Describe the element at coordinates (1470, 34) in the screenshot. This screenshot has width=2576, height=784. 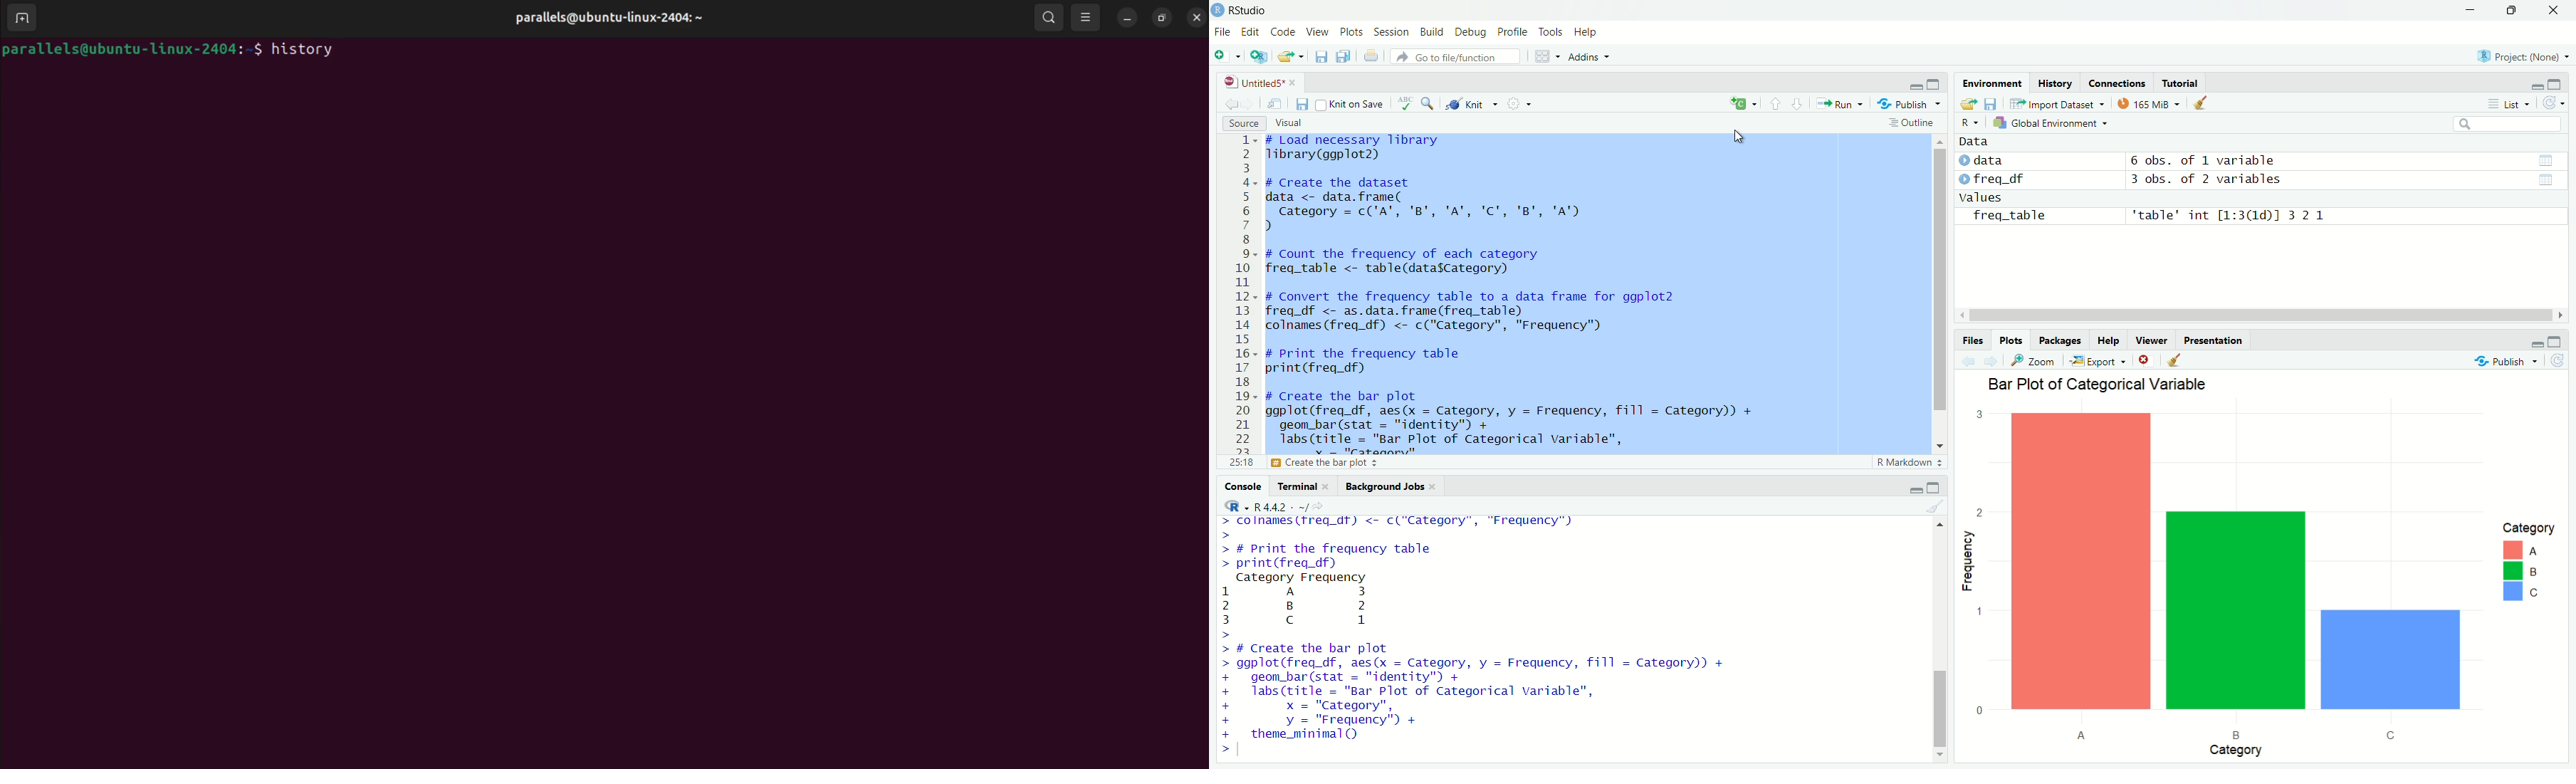
I see `debug` at that location.